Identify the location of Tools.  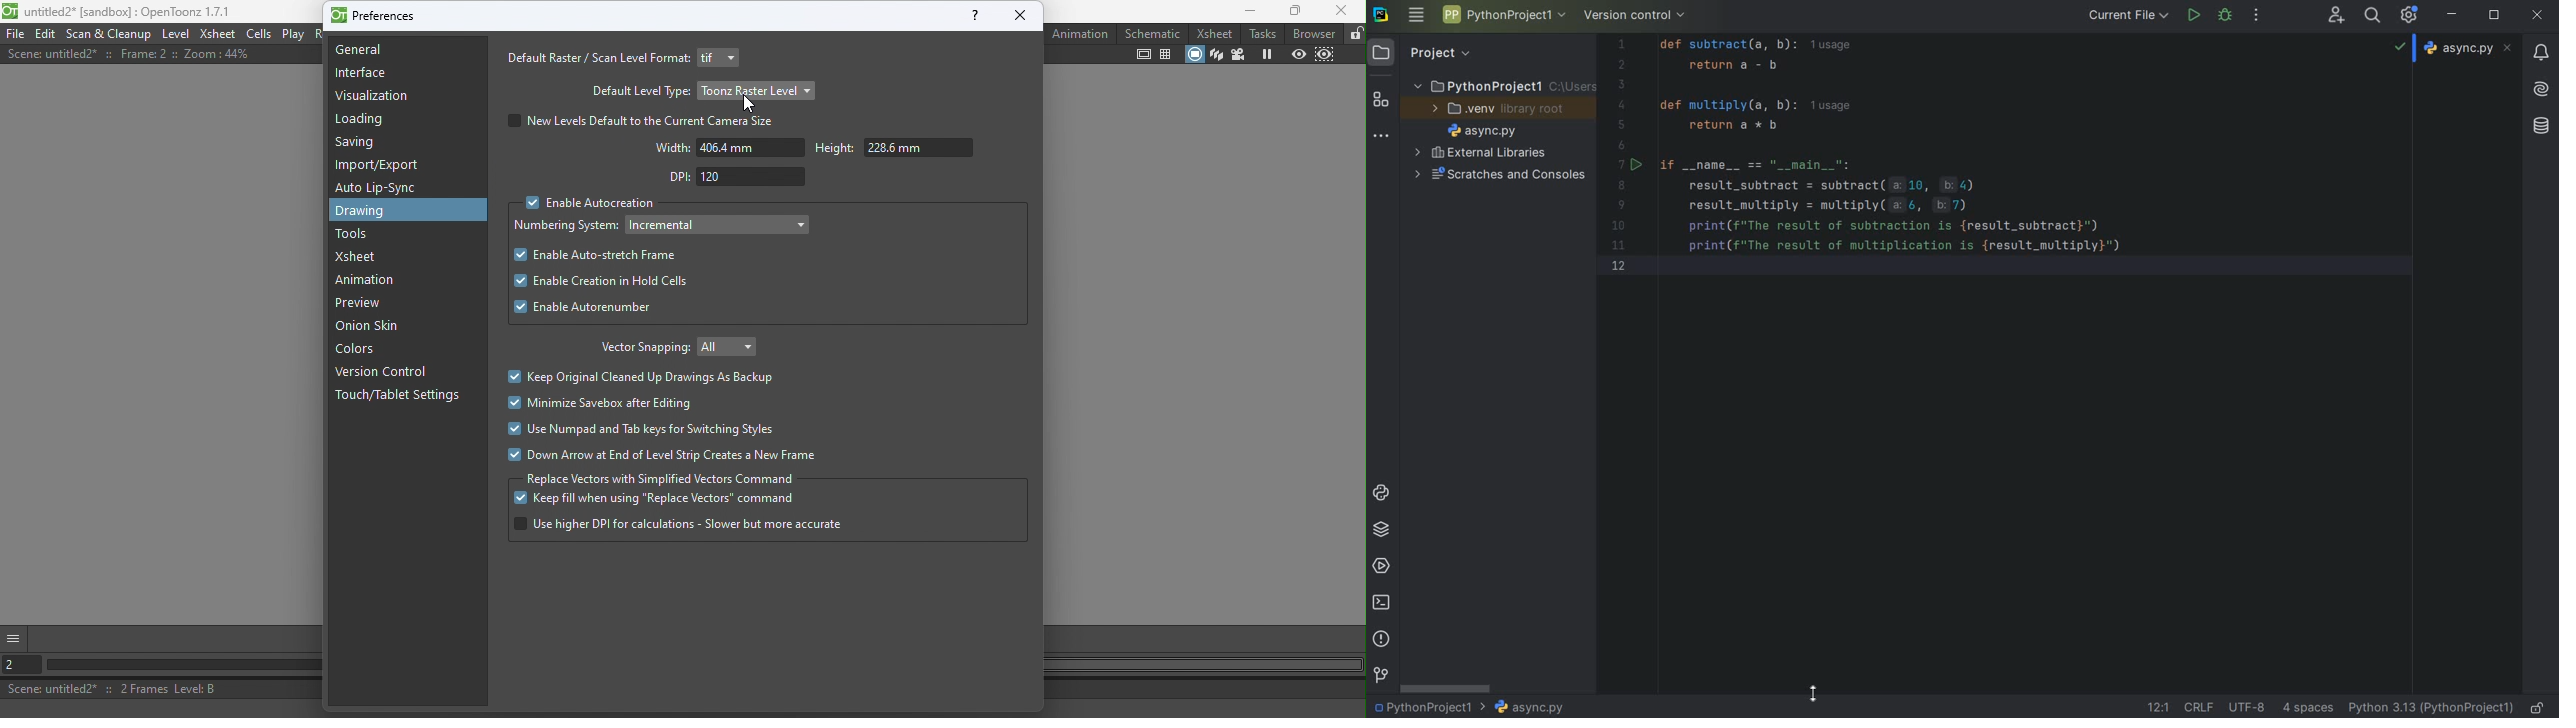
(355, 234).